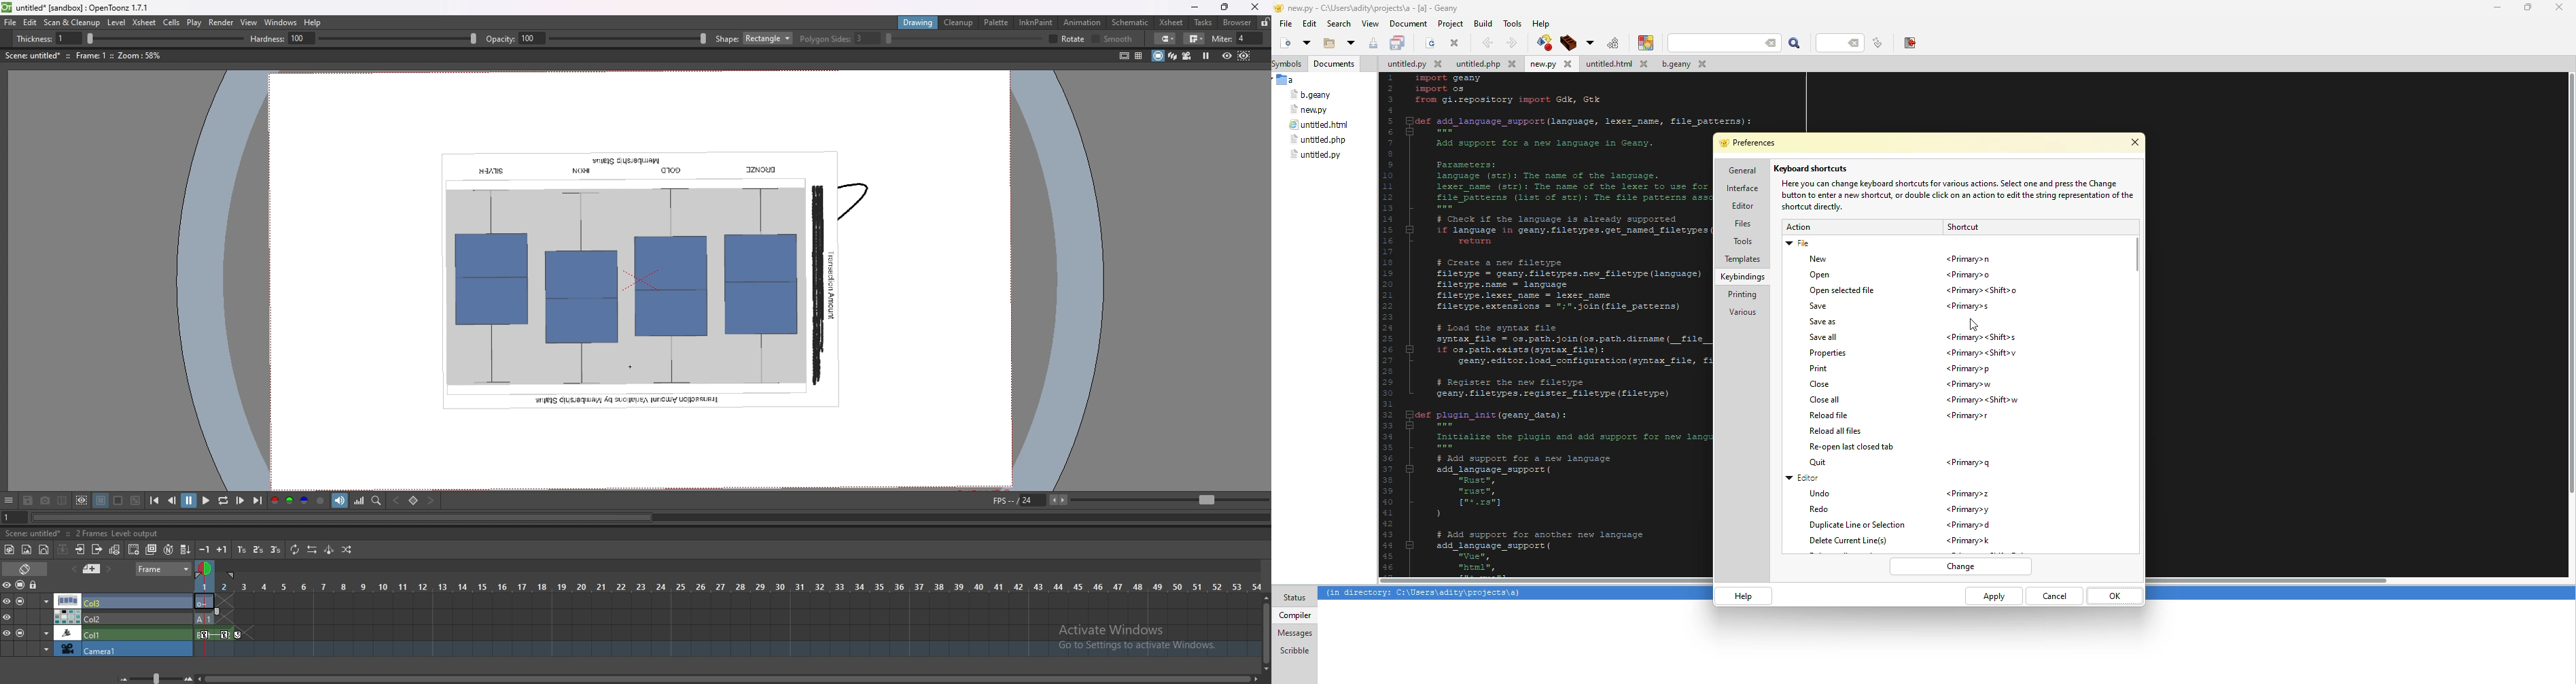 The image size is (2576, 700). What do you see at coordinates (1227, 55) in the screenshot?
I see `preview` at bounding box center [1227, 55].